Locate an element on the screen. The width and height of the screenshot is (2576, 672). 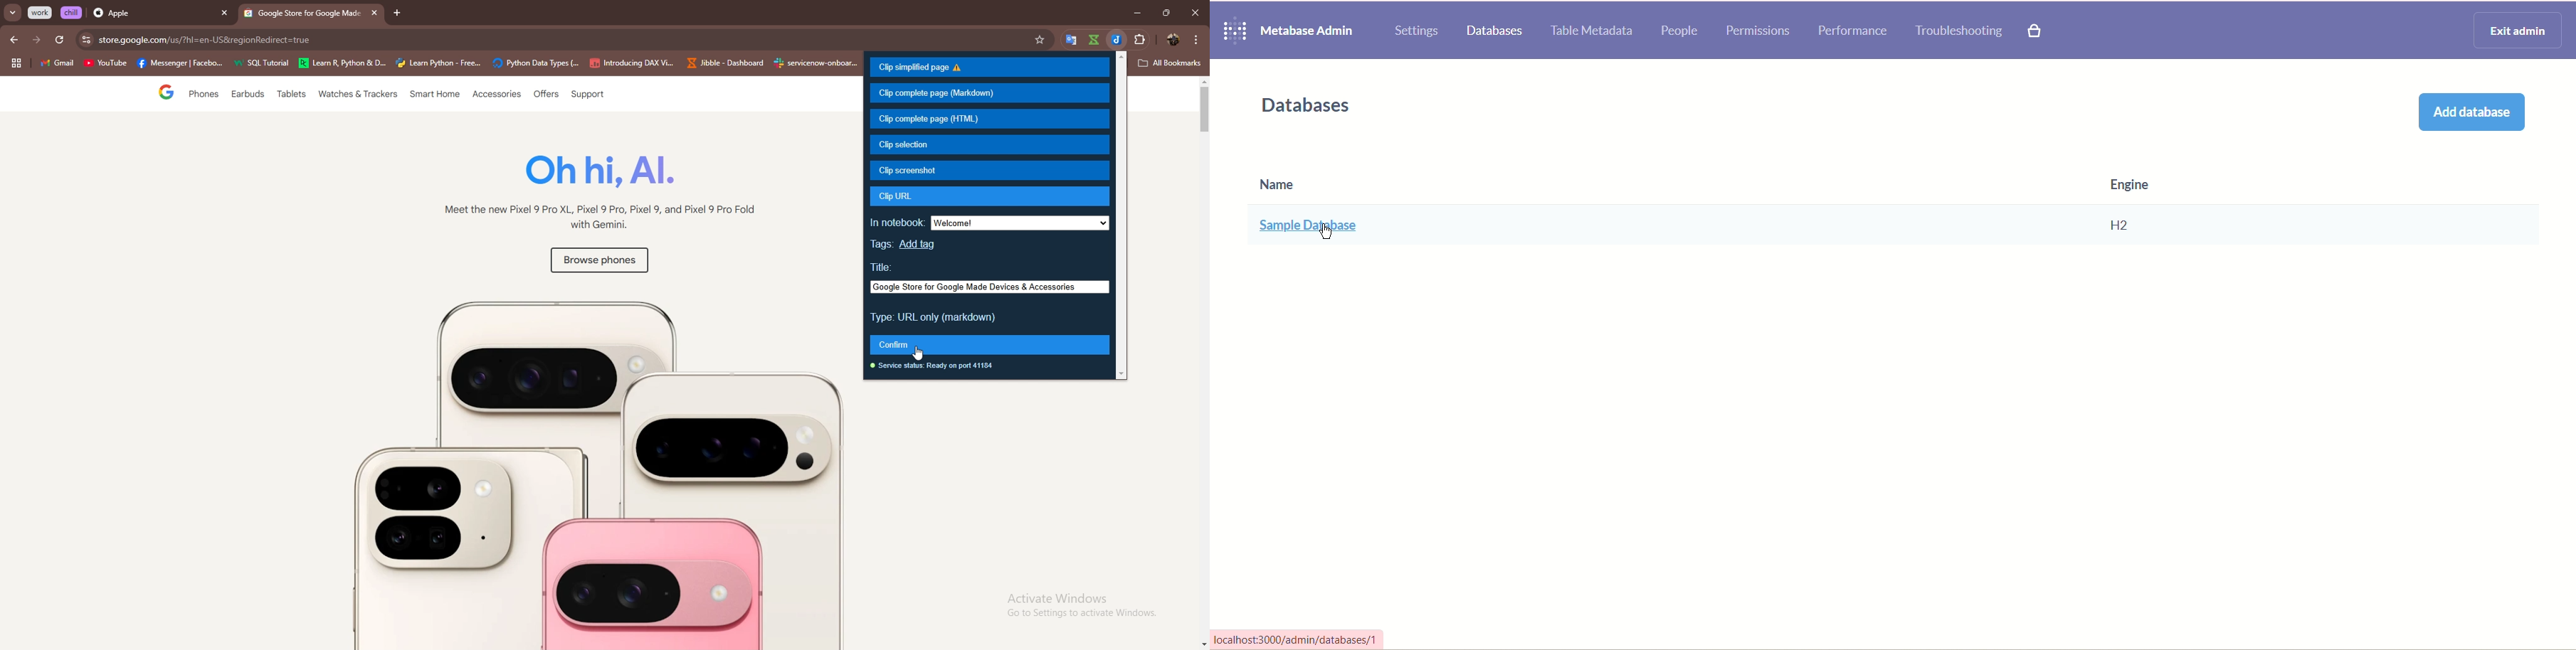
‘Smart Home is located at coordinates (435, 95).